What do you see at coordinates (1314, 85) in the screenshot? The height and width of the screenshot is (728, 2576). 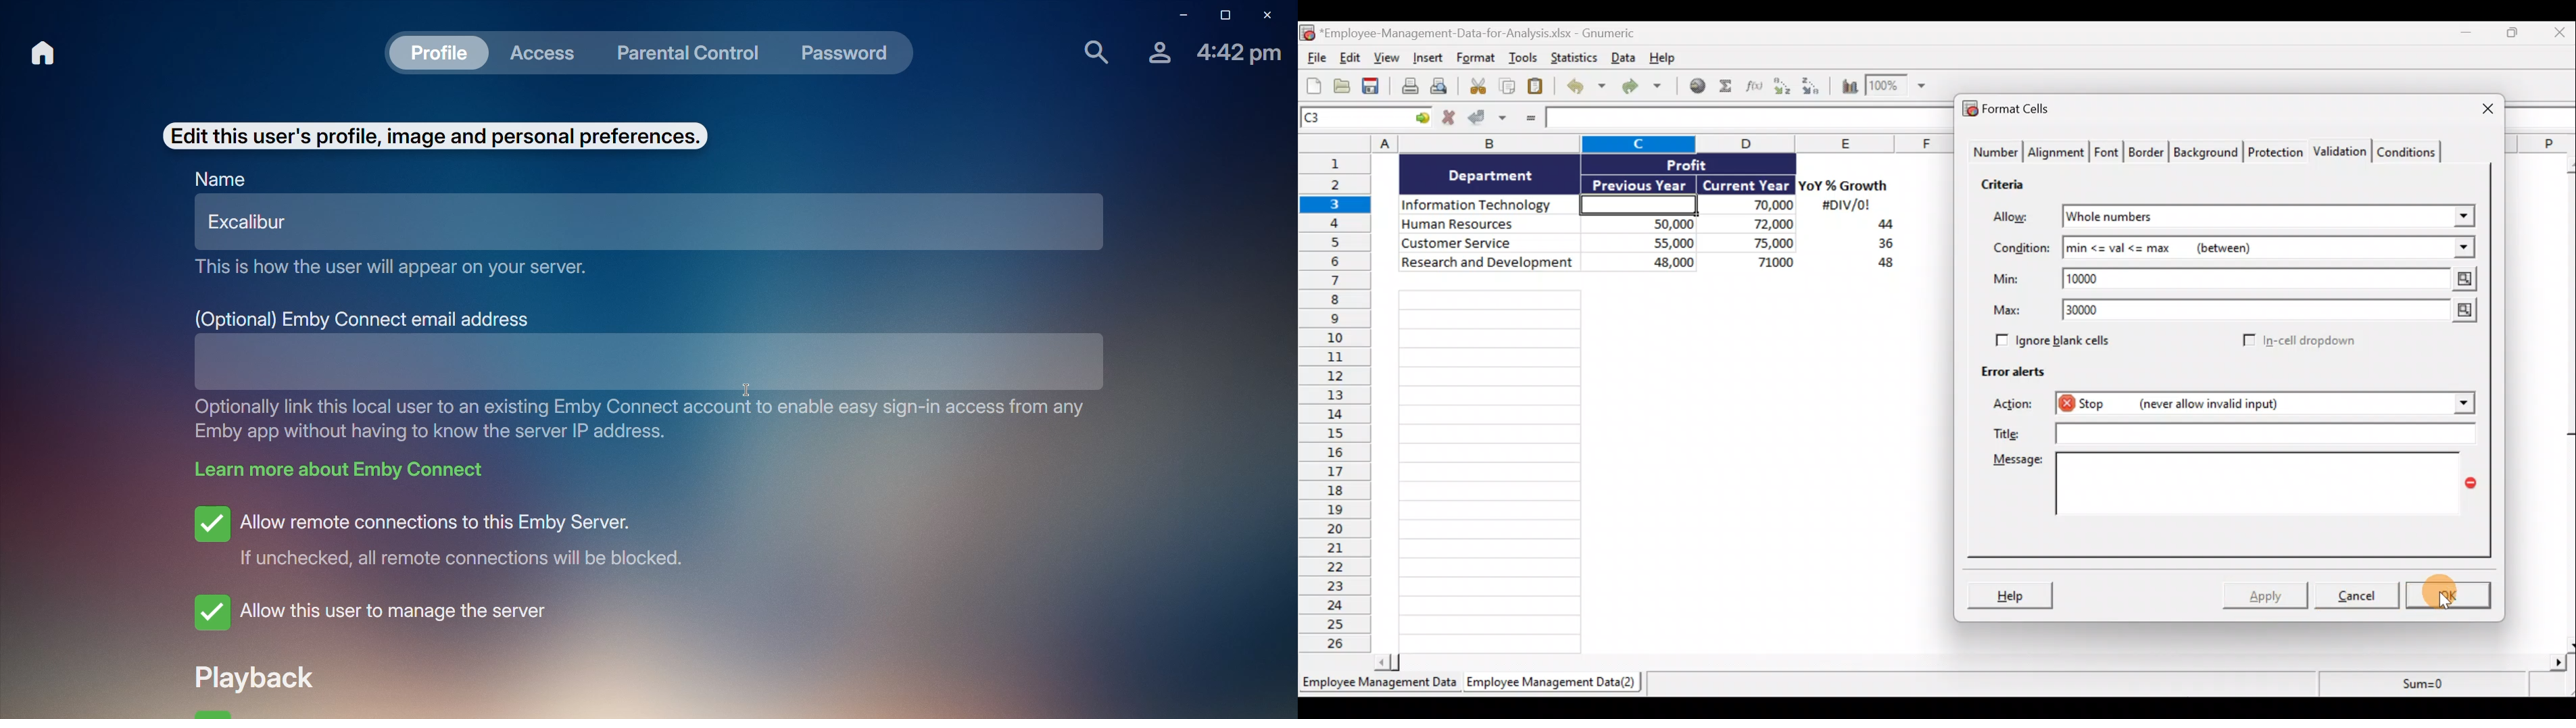 I see `Create new workbook` at bounding box center [1314, 85].